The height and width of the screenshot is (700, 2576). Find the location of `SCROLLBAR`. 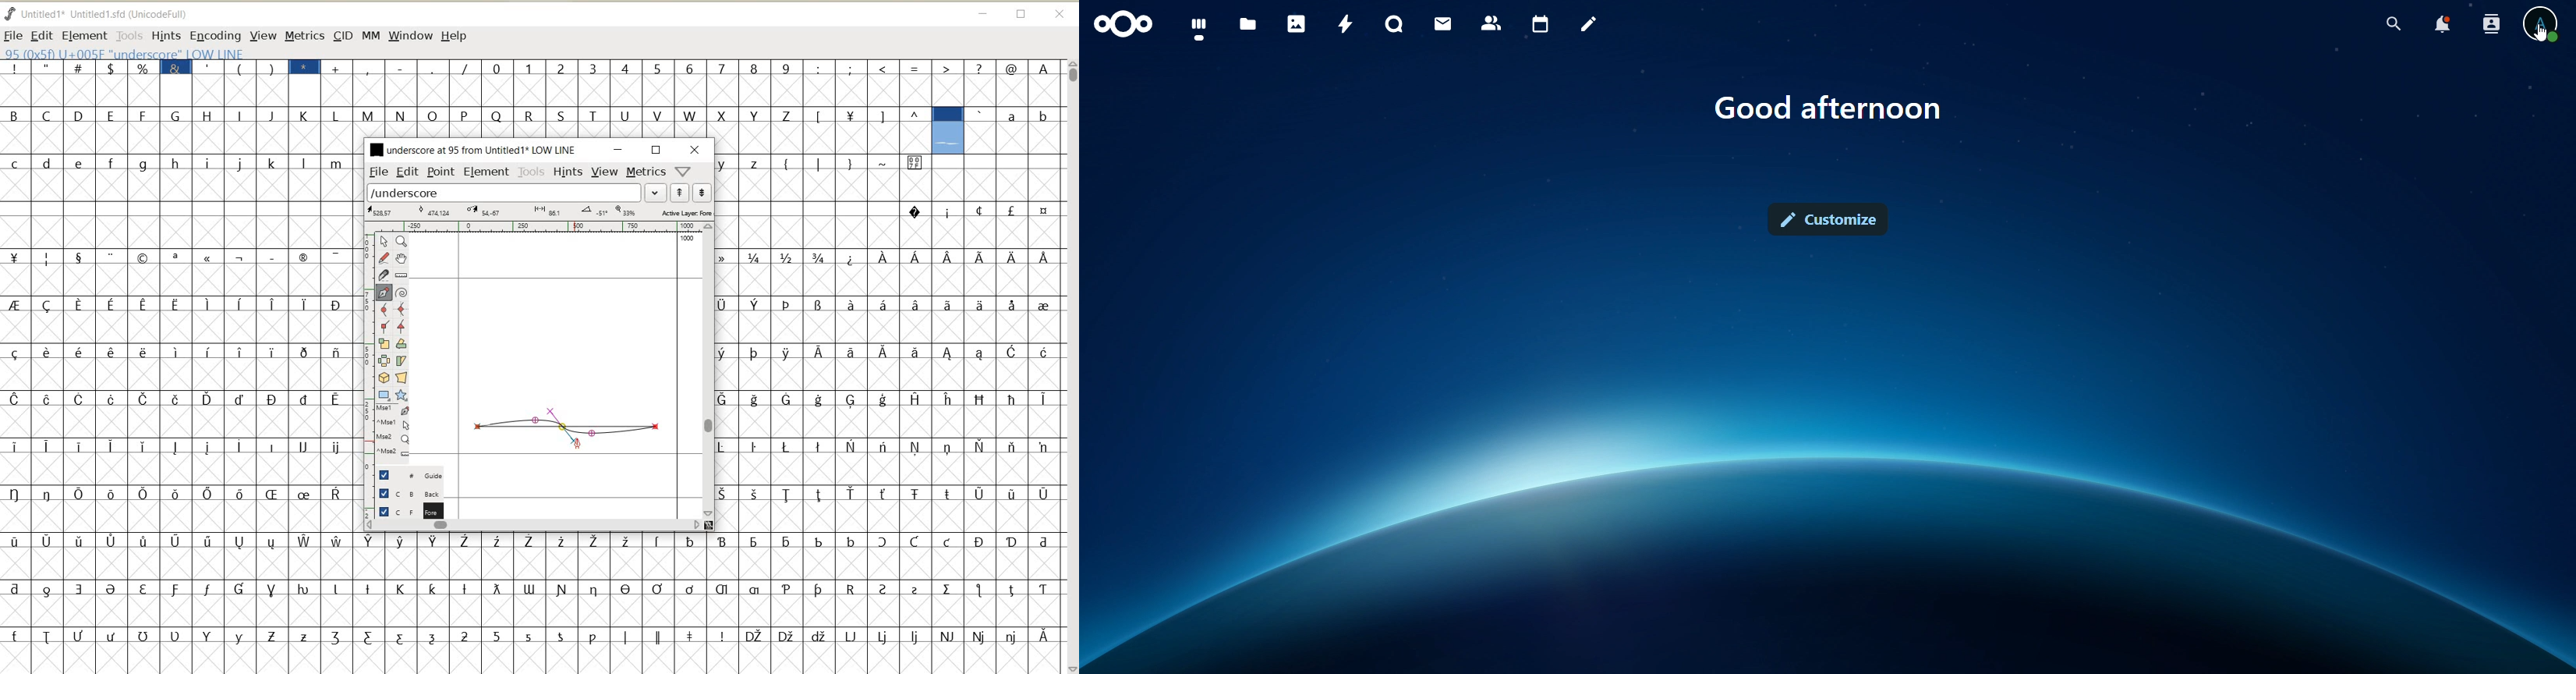

SCROLLBAR is located at coordinates (1072, 367).